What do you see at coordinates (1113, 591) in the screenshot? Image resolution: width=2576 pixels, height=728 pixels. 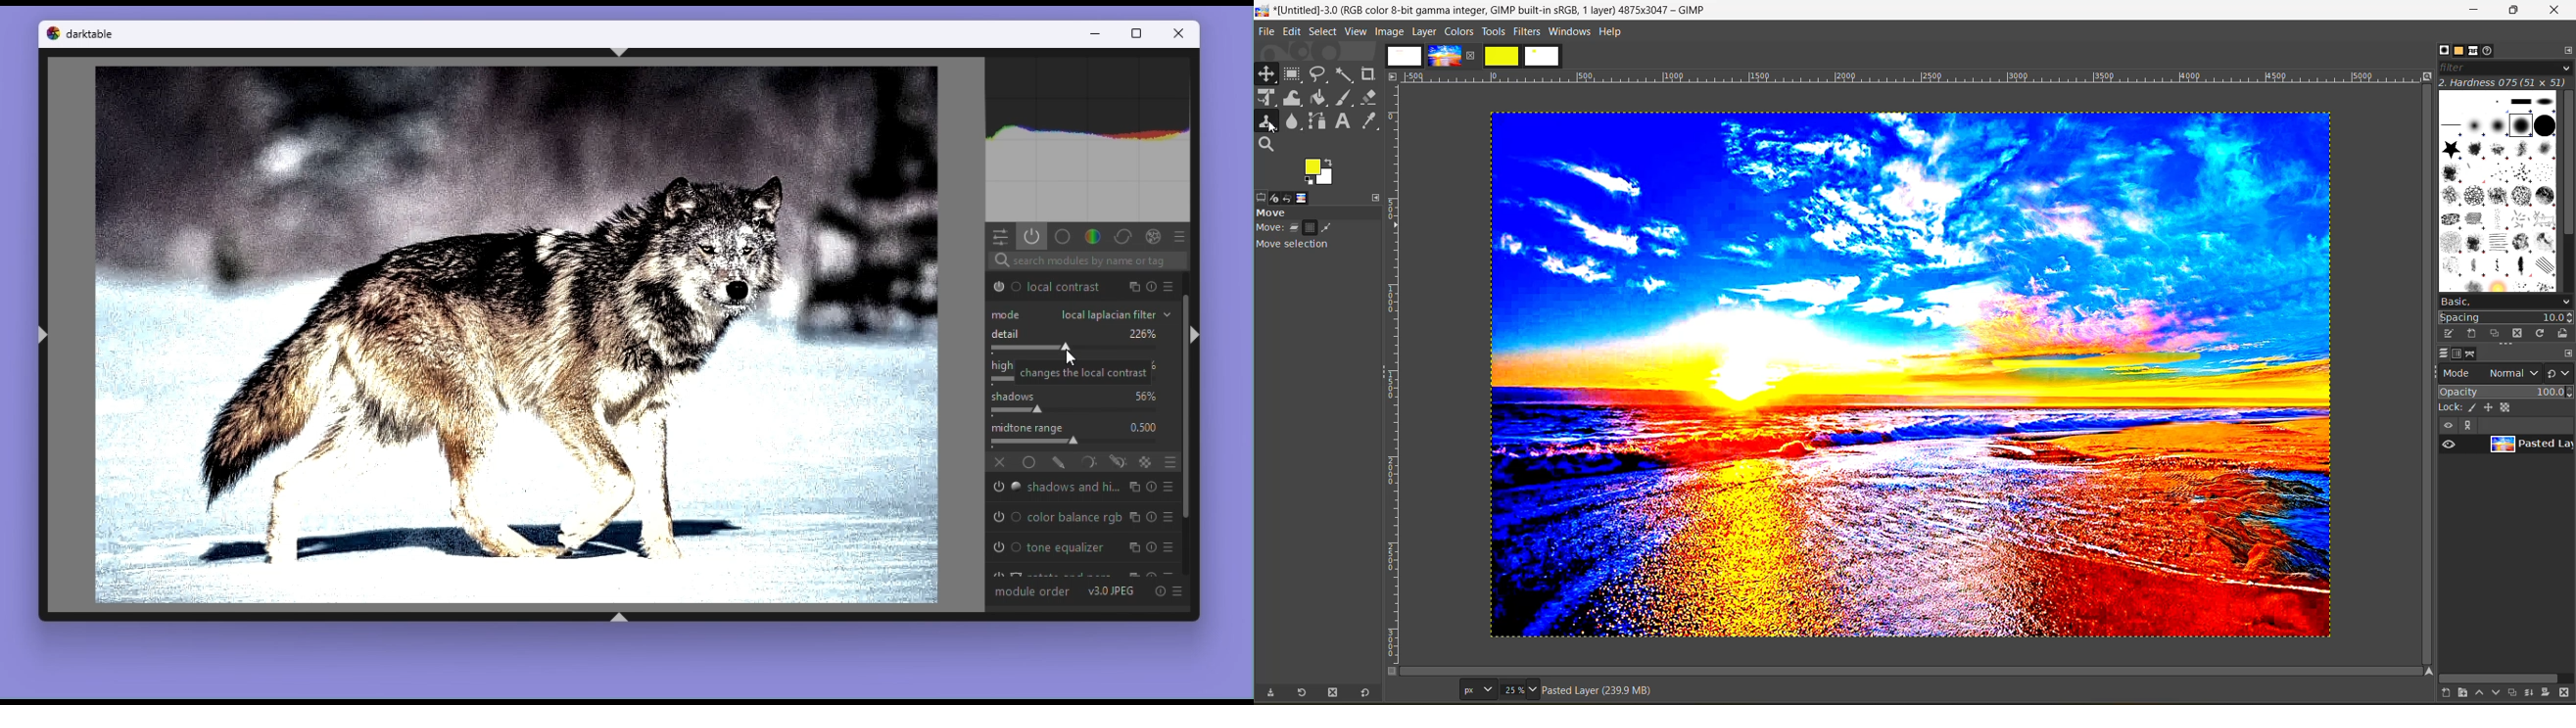 I see `V 3.0 JPEG` at bounding box center [1113, 591].